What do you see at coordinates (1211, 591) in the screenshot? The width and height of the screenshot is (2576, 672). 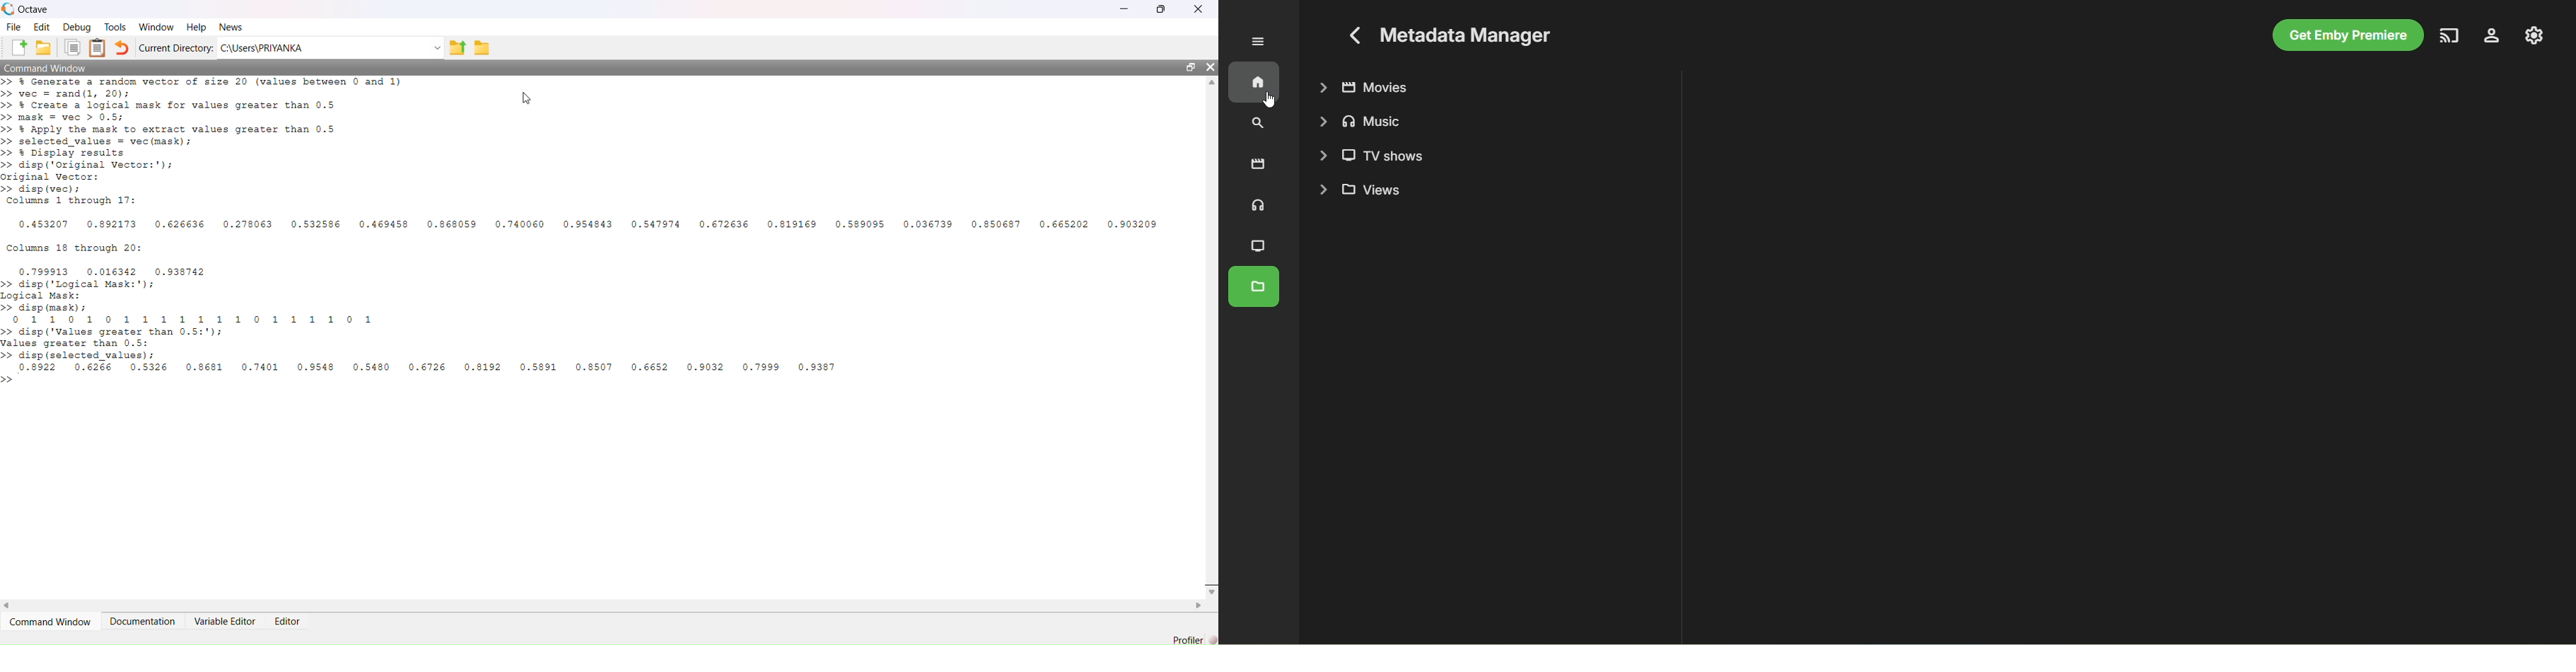 I see `Scroll Down ` at bounding box center [1211, 591].